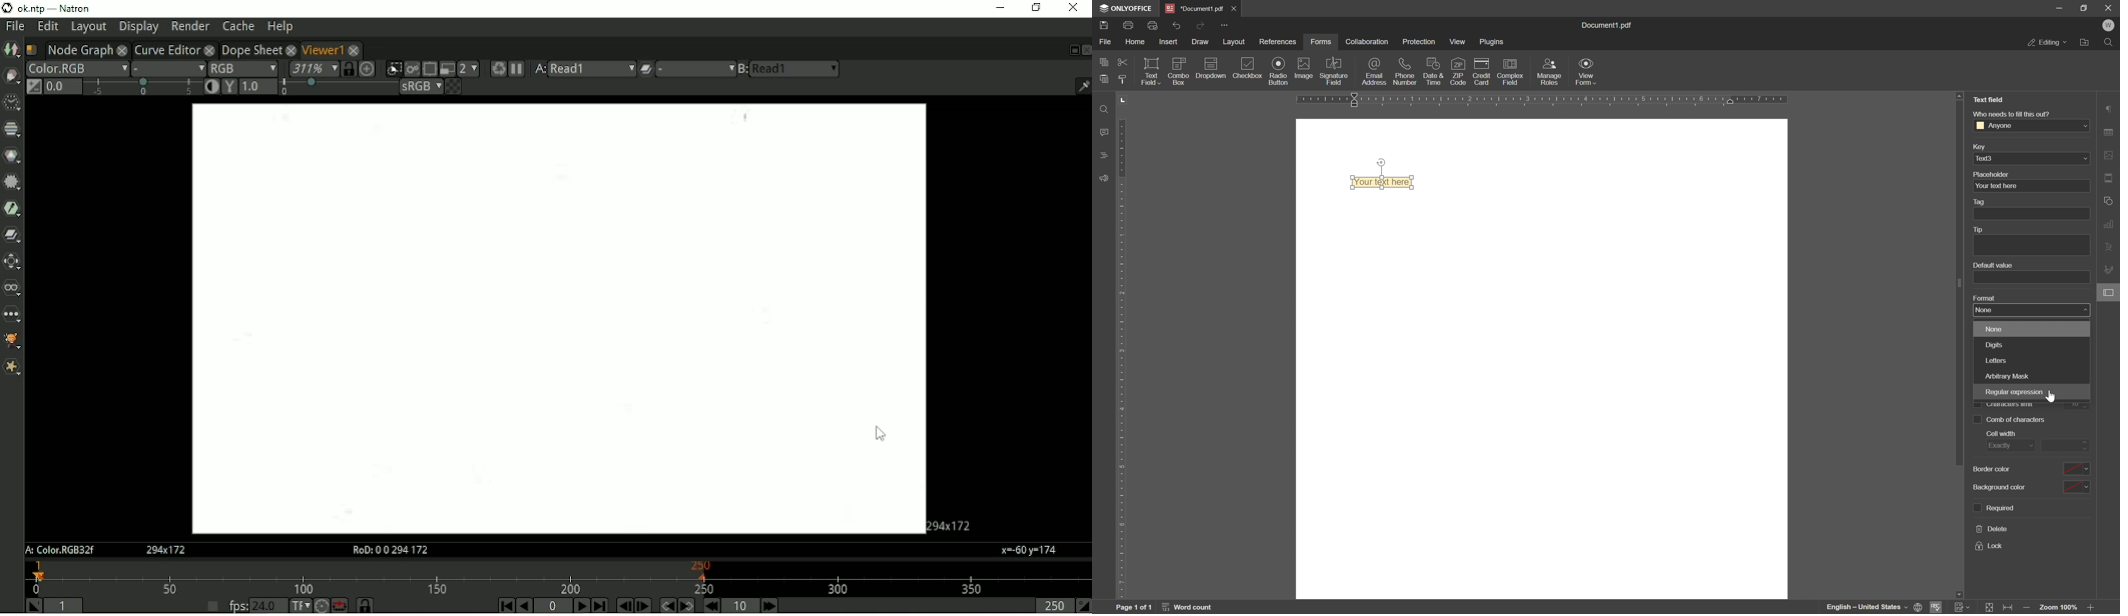  Describe the element at coordinates (1201, 25) in the screenshot. I see `redo` at that location.